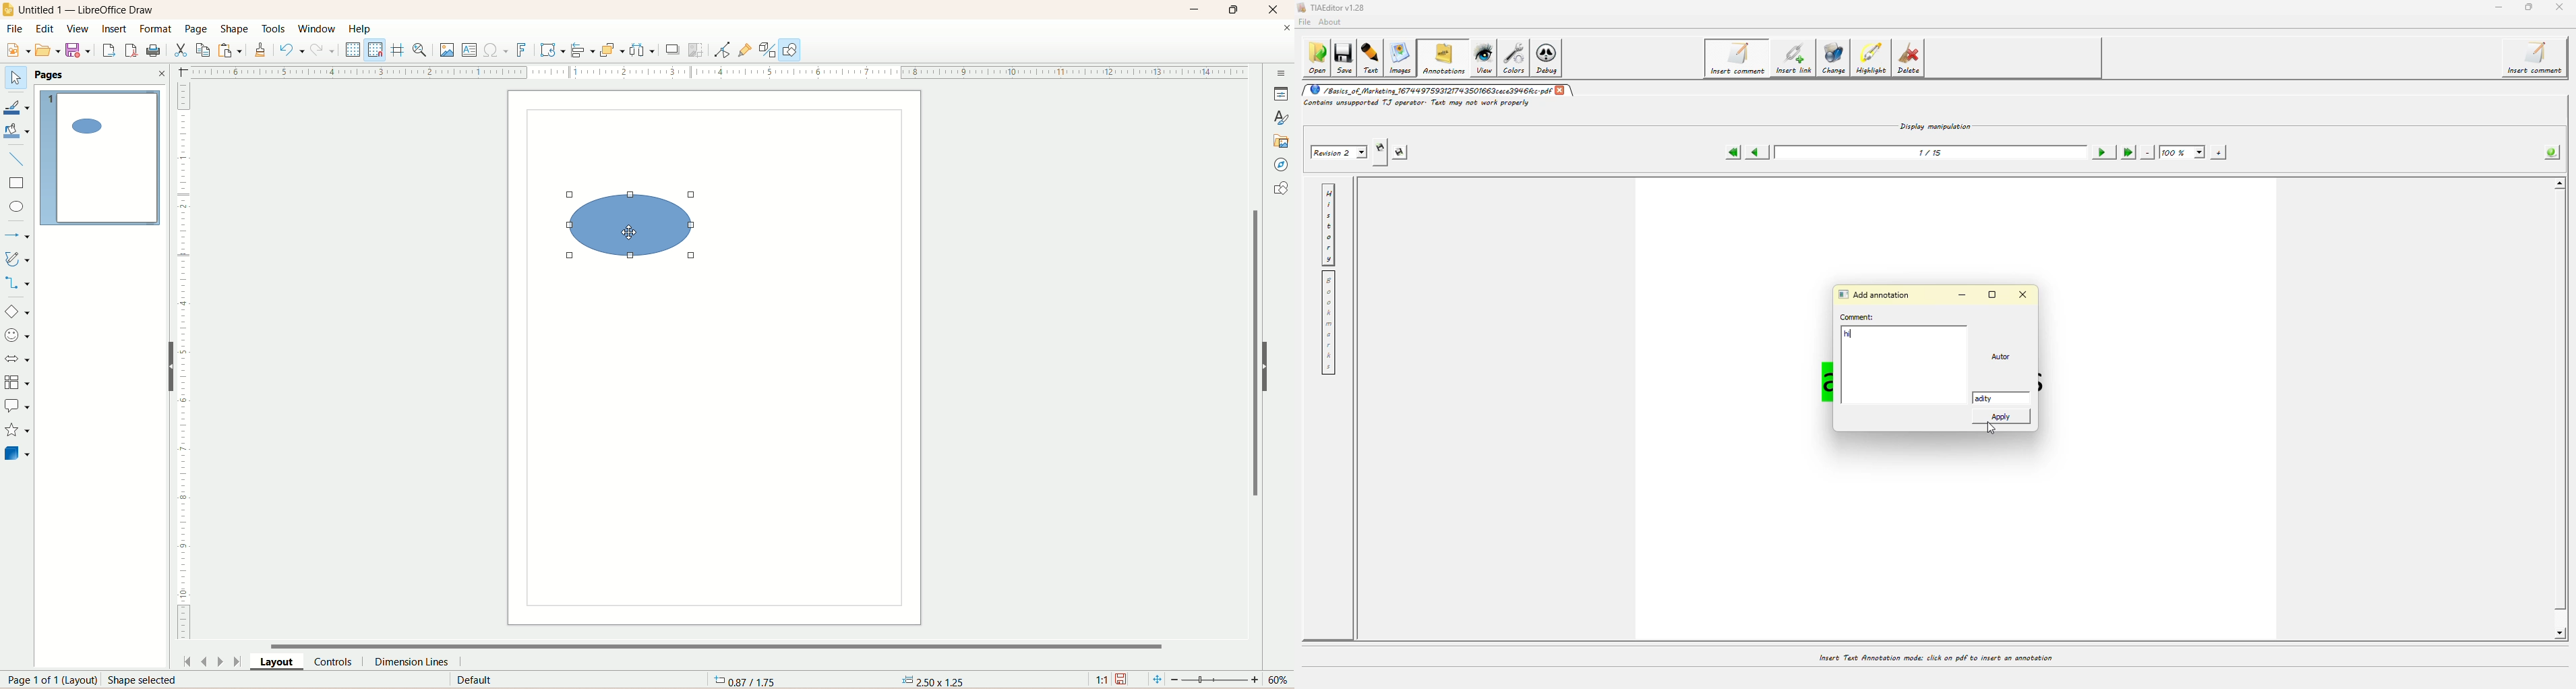  Describe the element at coordinates (581, 52) in the screenshot. I see `allign` at that location.